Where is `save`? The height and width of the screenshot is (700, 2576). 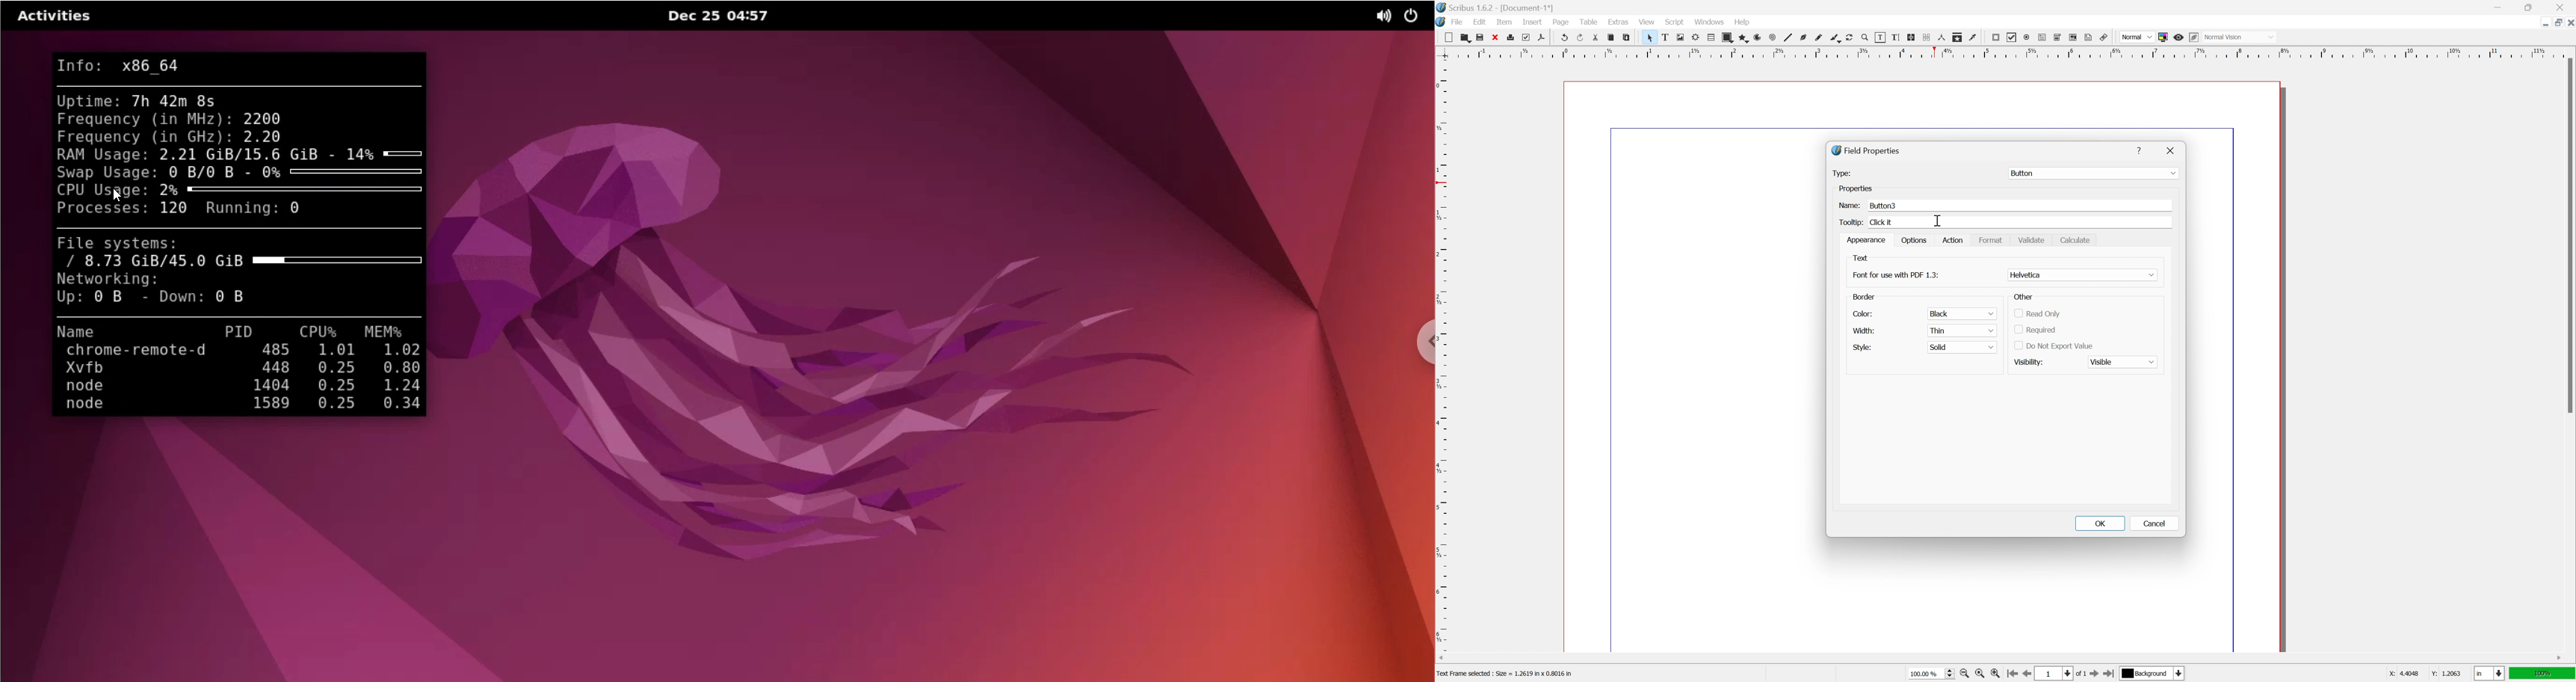 save is located at coordinates (1479, 37).